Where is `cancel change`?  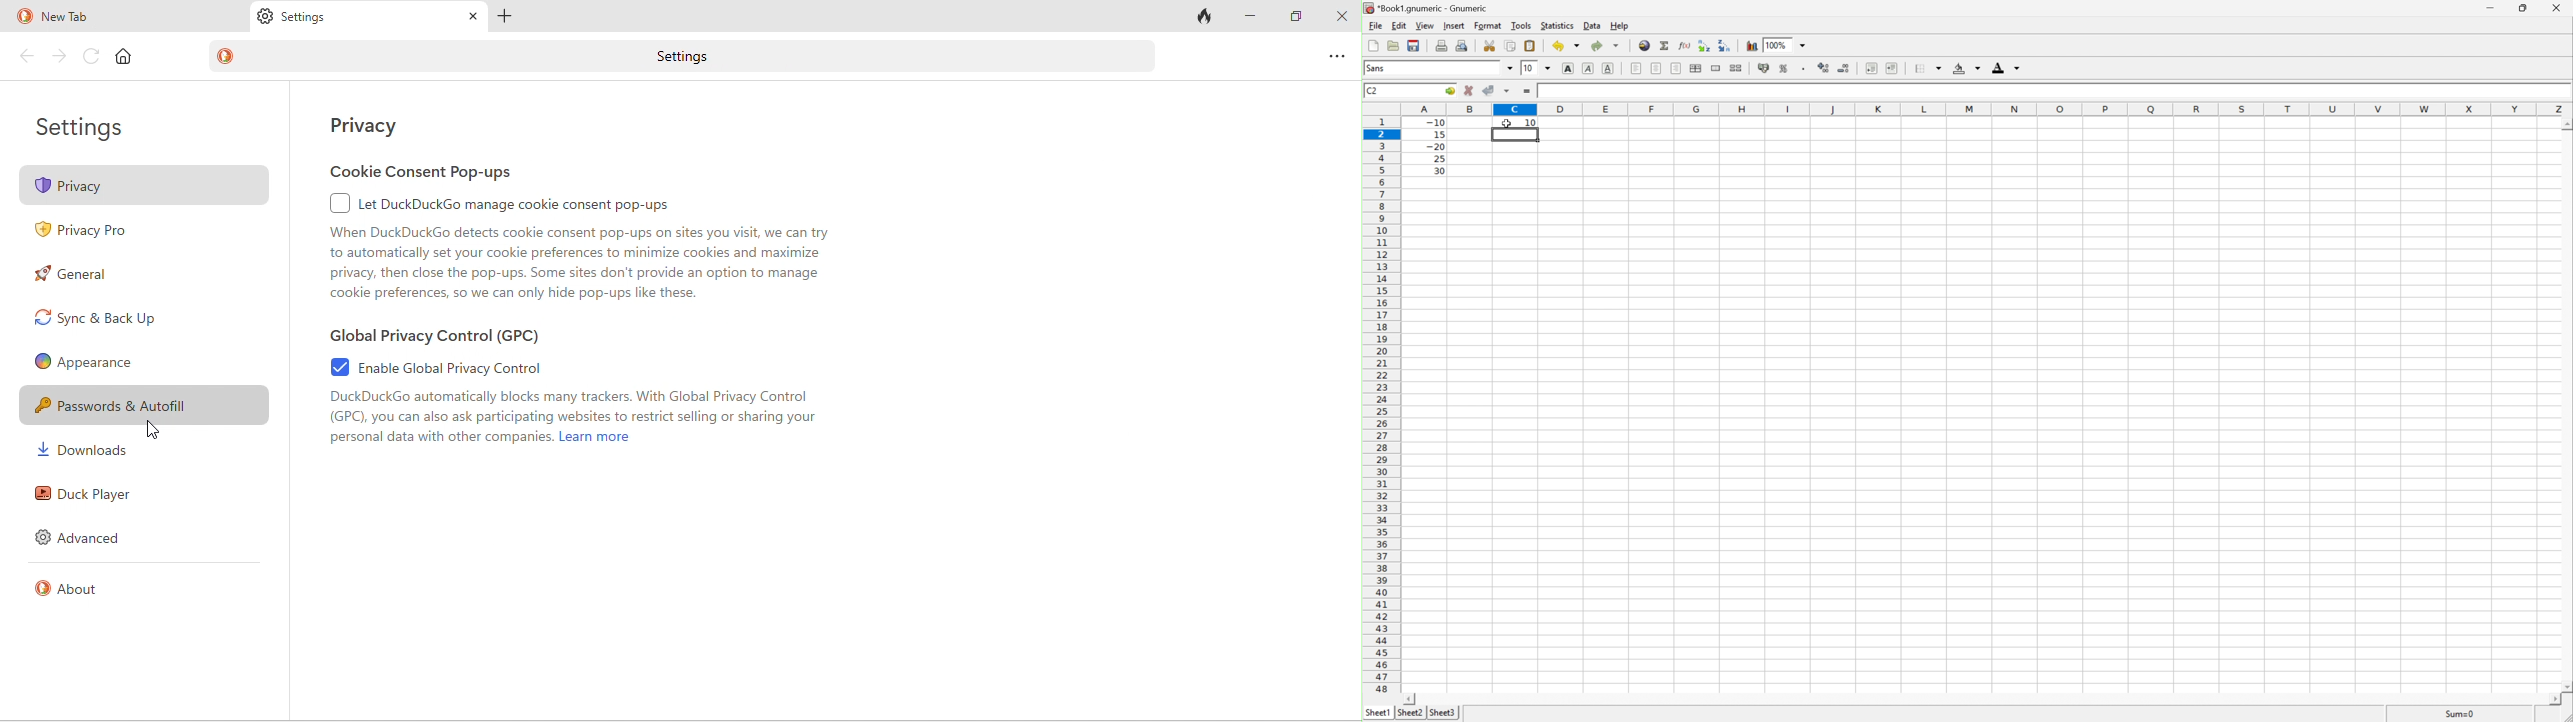 cancel change is located at coordinates (1469, 93).